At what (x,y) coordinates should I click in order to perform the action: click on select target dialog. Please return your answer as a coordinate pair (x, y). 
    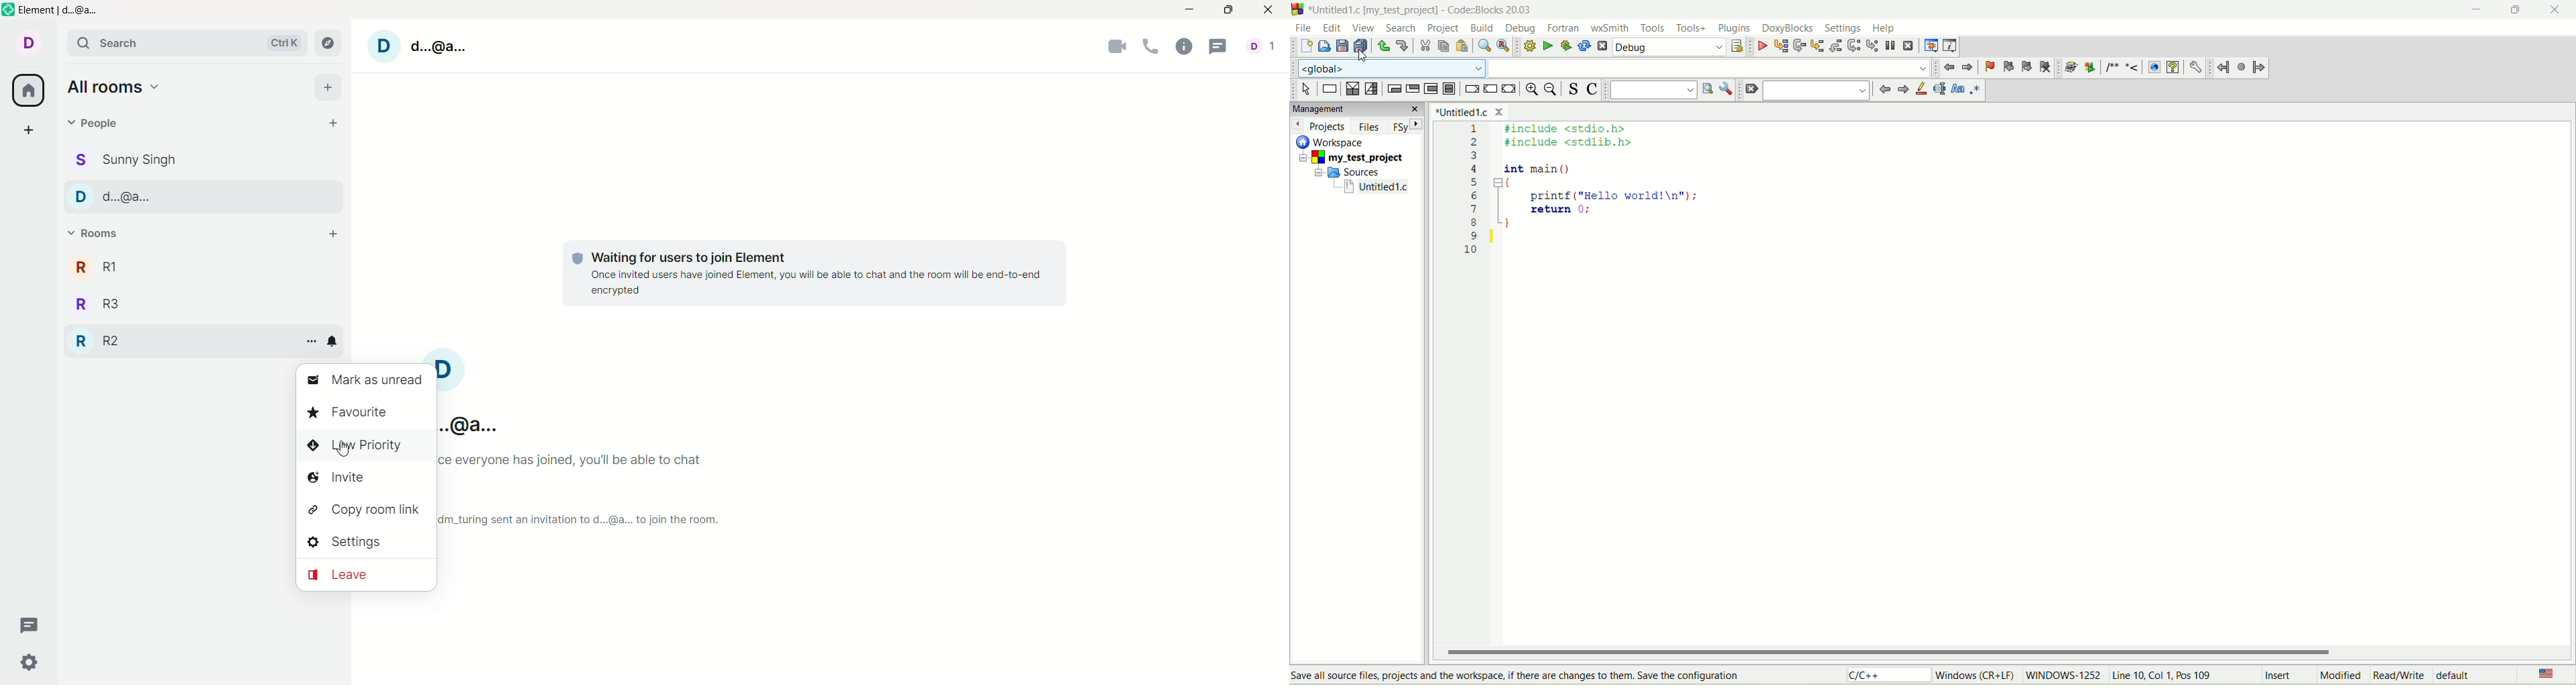
    Looking at the image, I should click on (1738, 46).